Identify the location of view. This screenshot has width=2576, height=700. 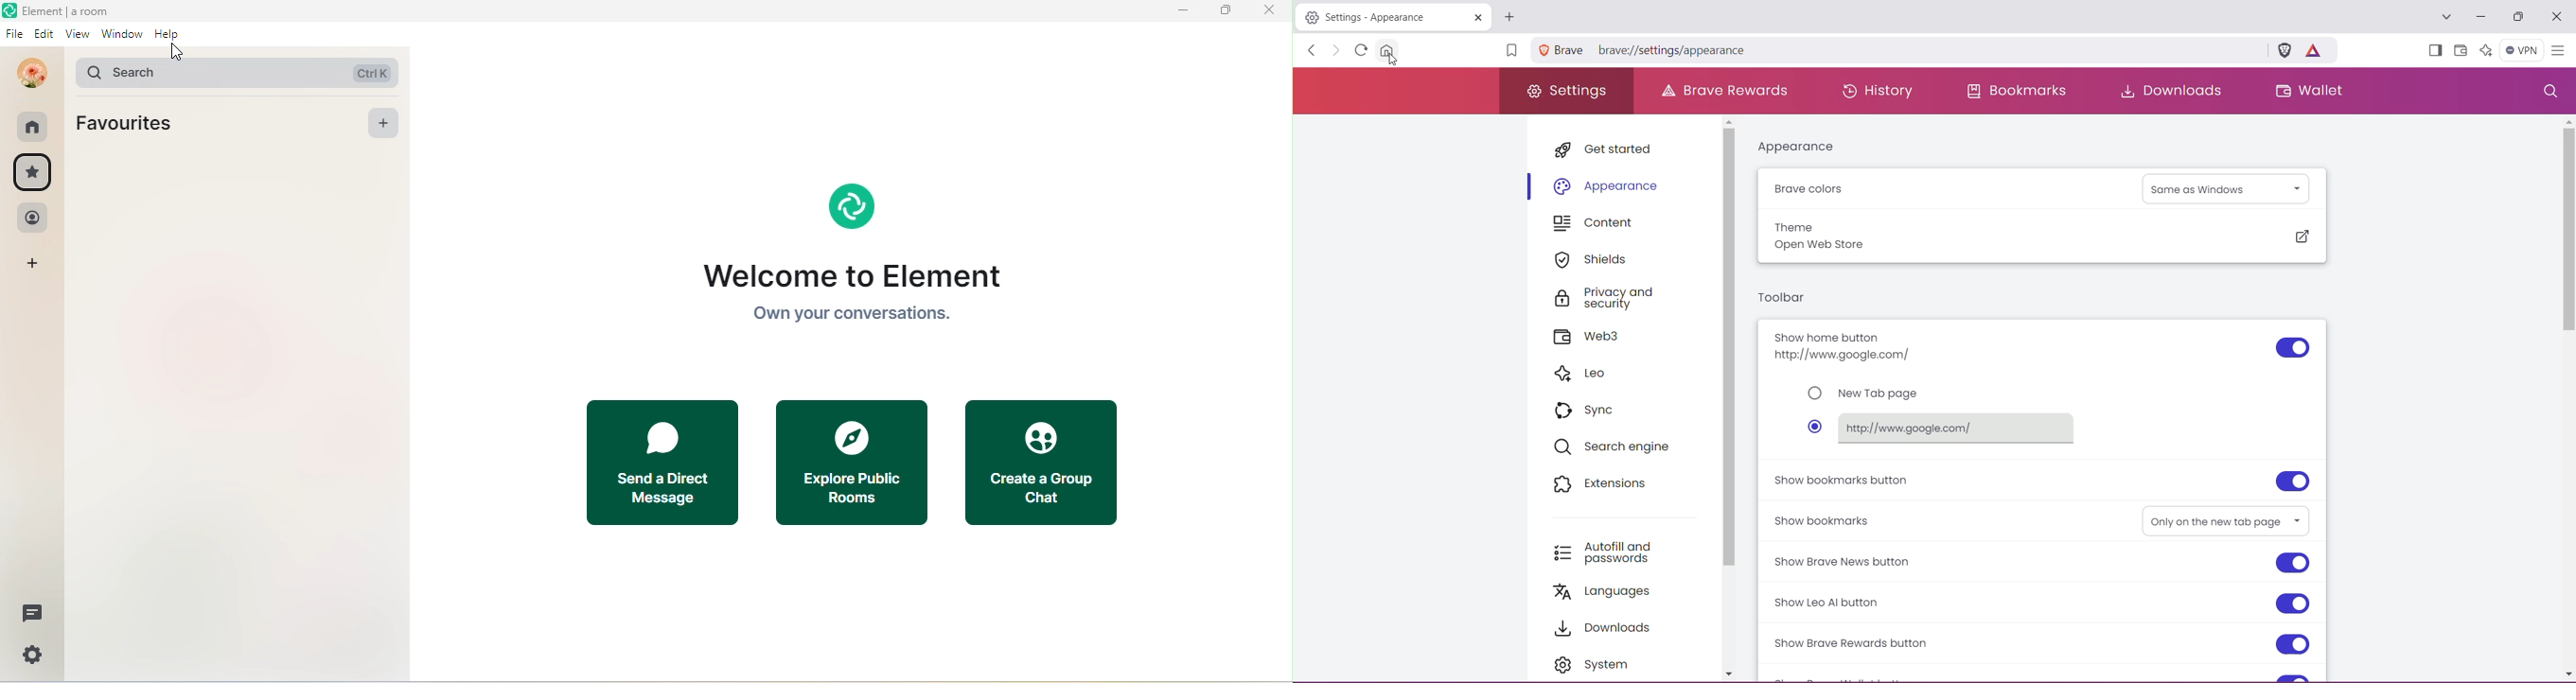
(75, 35).